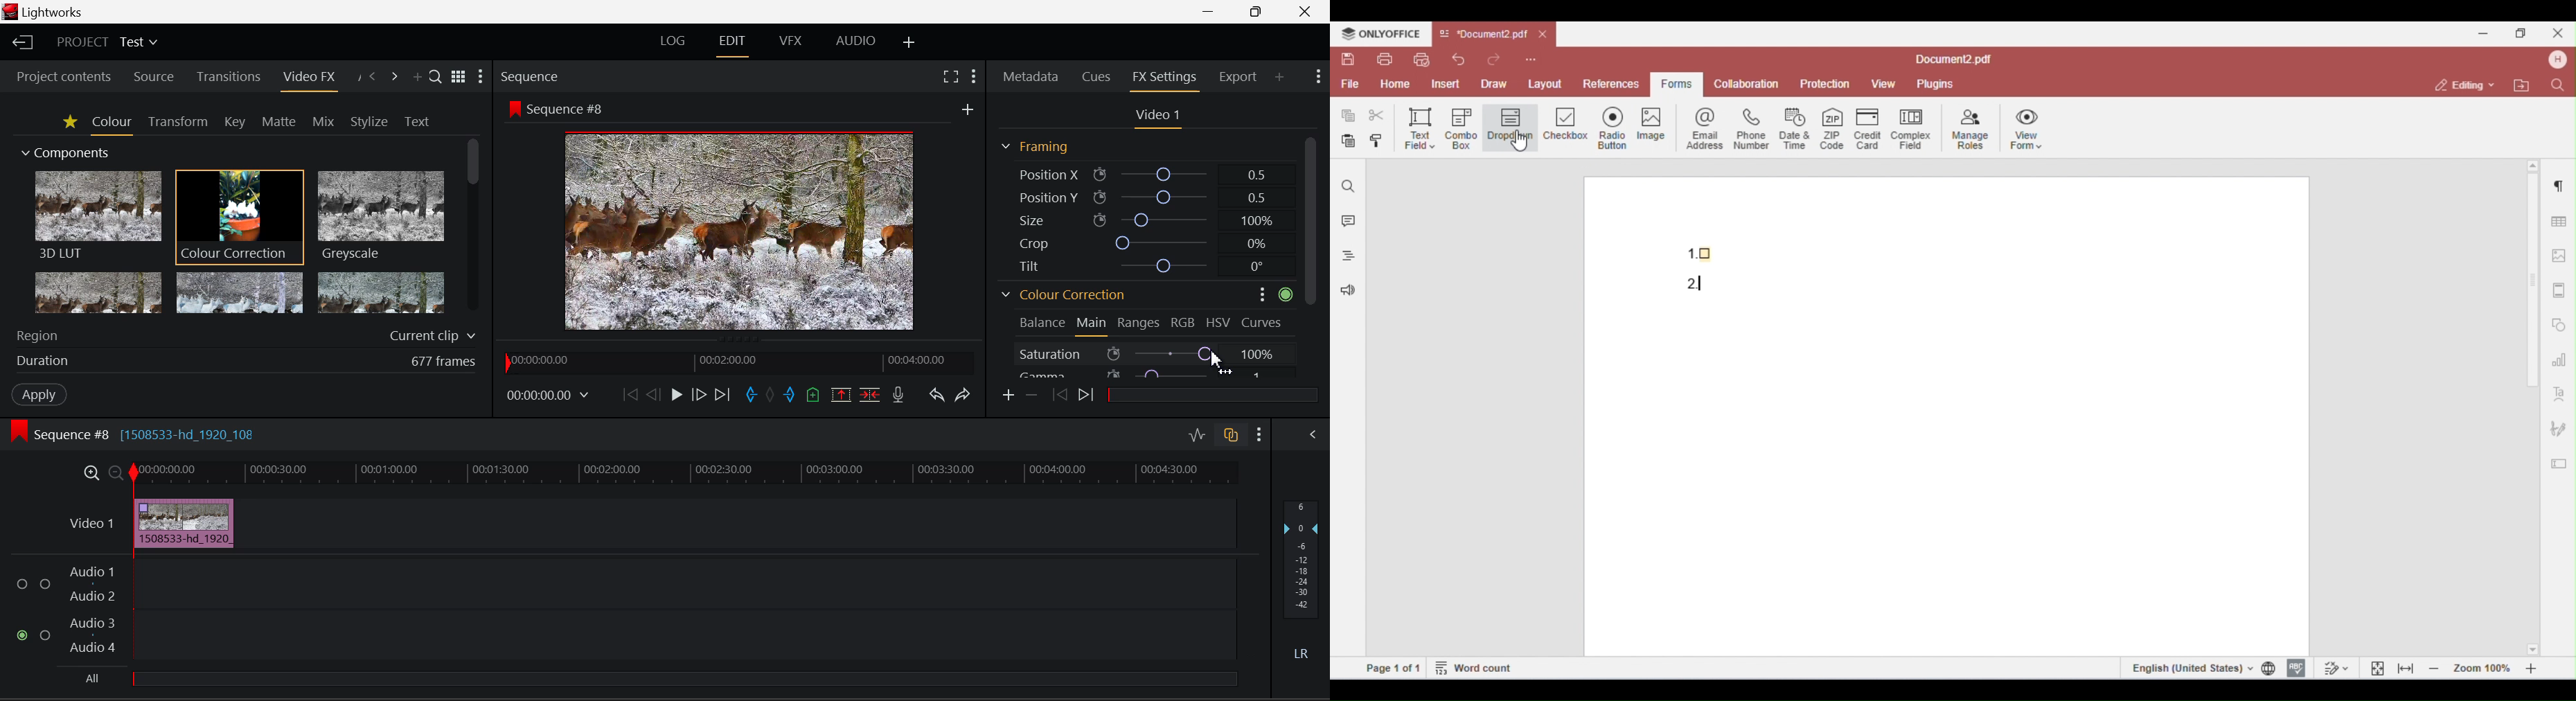  Describe the element at coordinates (1238, 77) in the screenshot. I see `Export` at that location.